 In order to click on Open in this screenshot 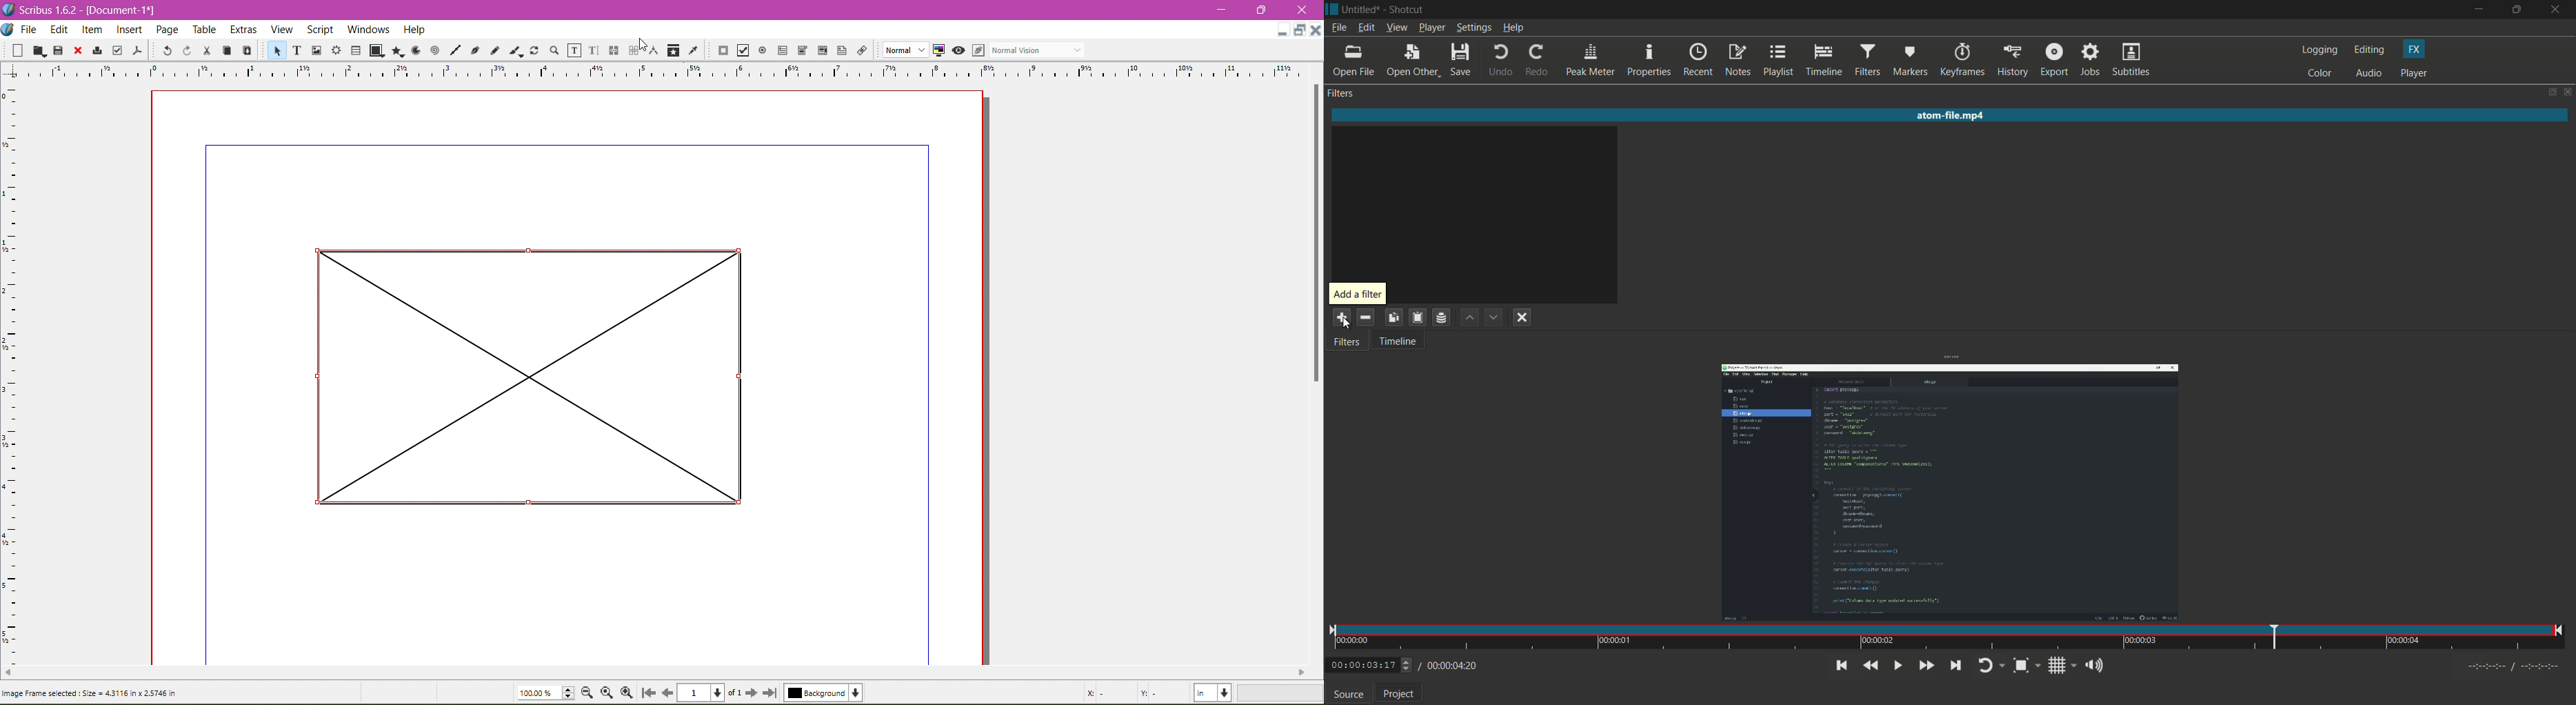, I will do `click(39, 50)`.